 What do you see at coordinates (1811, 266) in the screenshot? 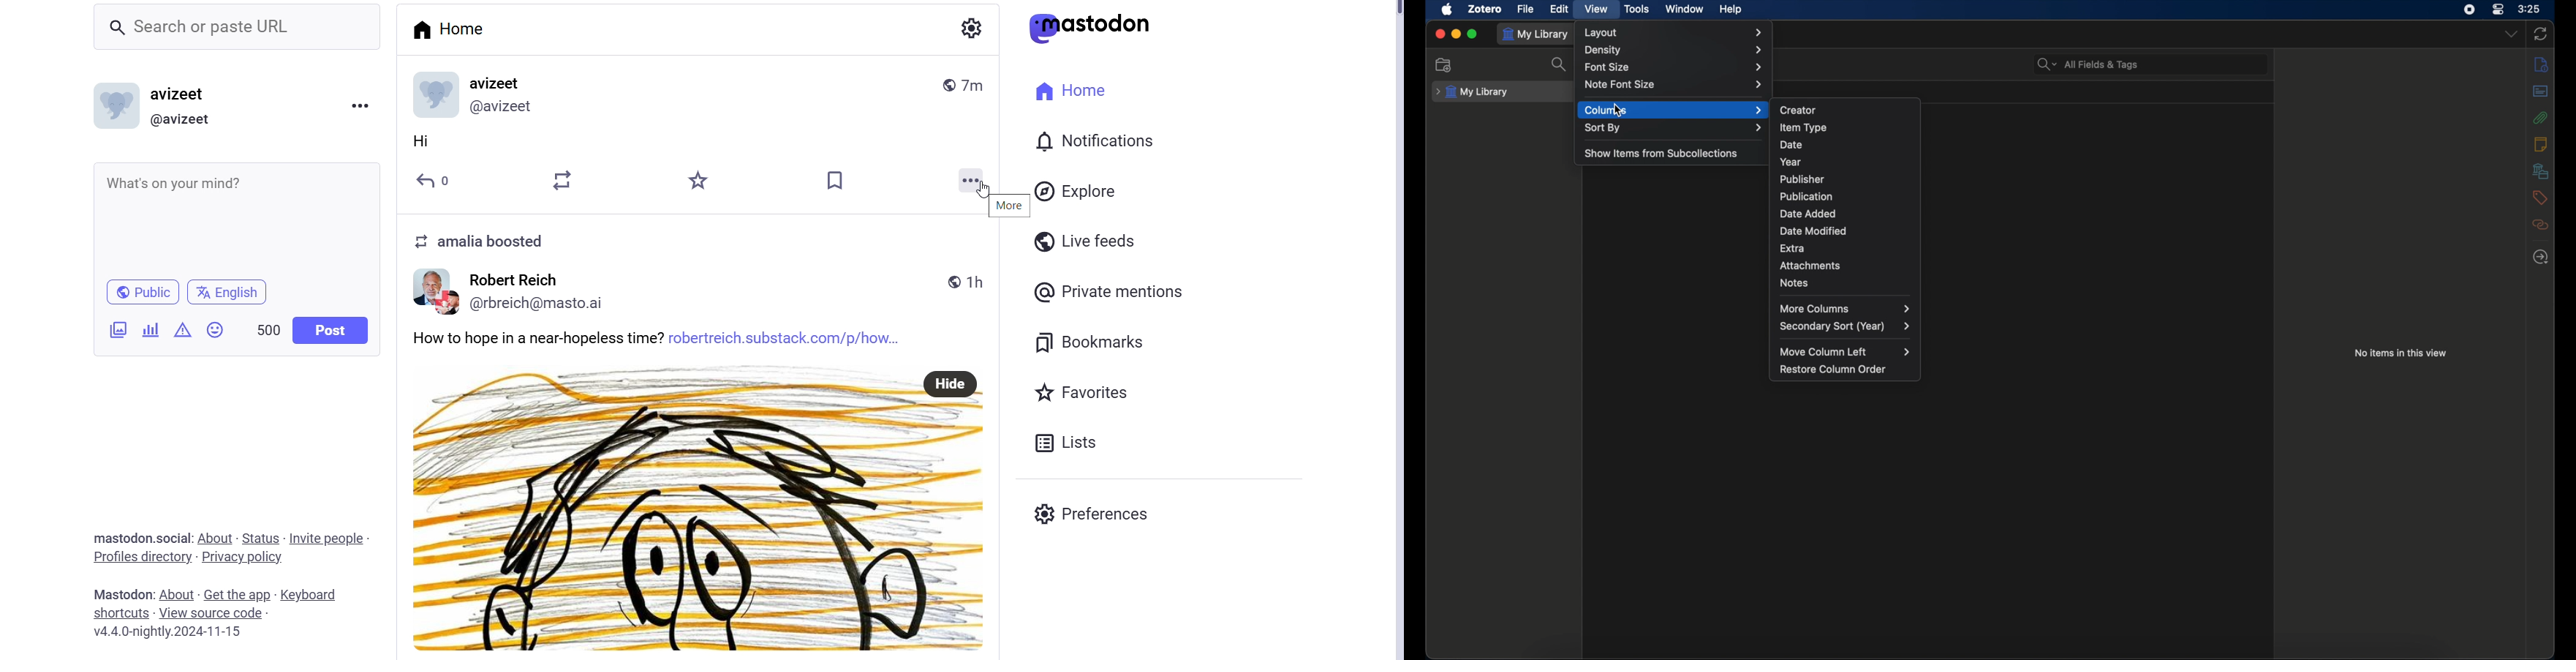
I see `attachments` at bounding box center [1811, 266].